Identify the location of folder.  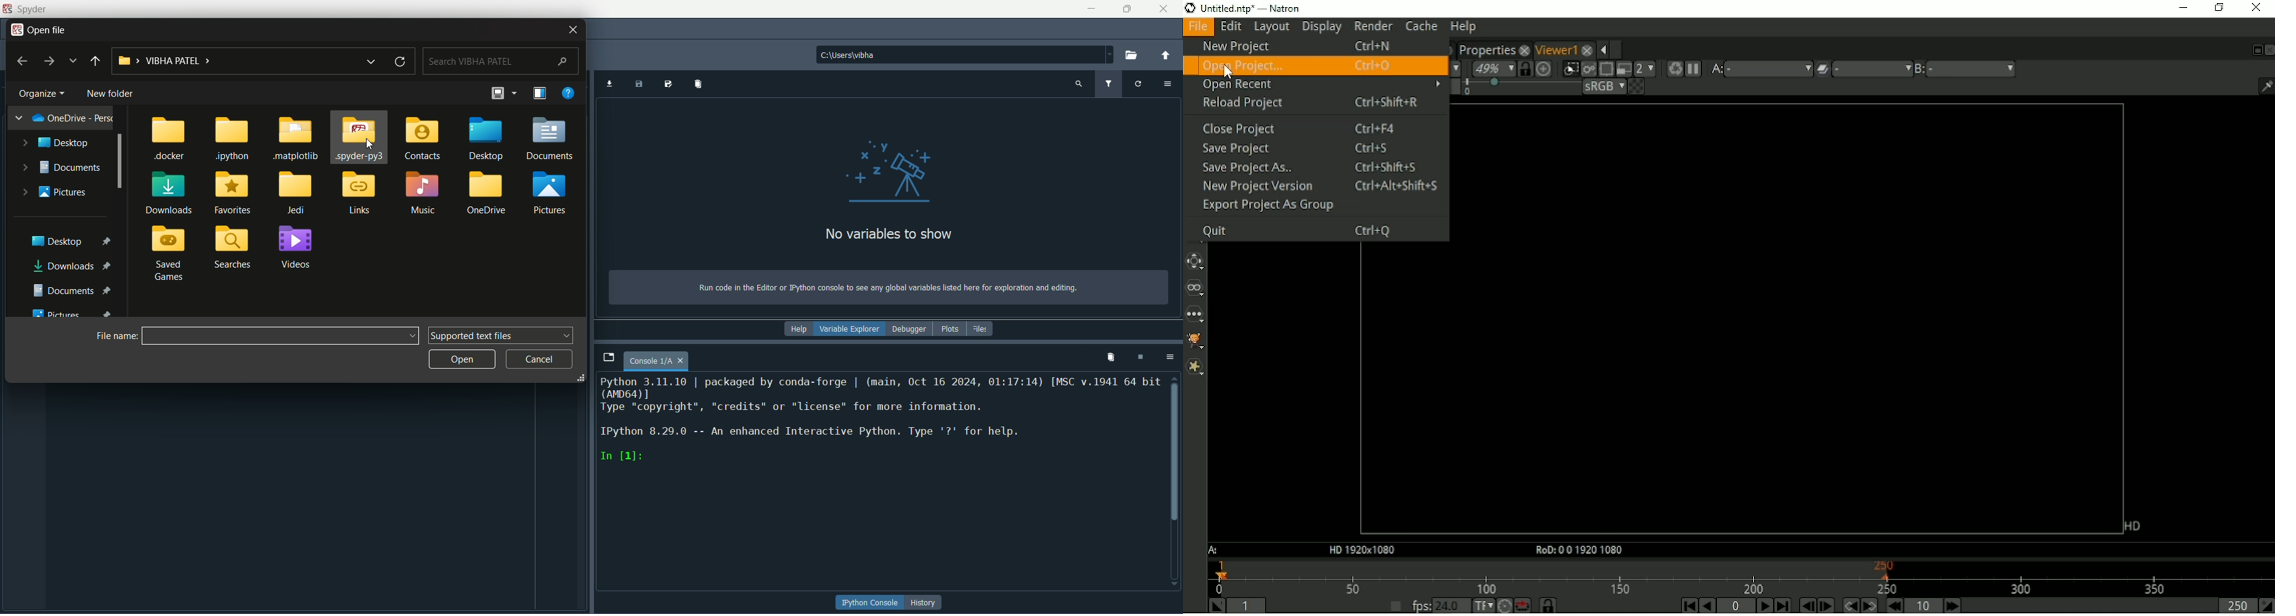
(234, 247).